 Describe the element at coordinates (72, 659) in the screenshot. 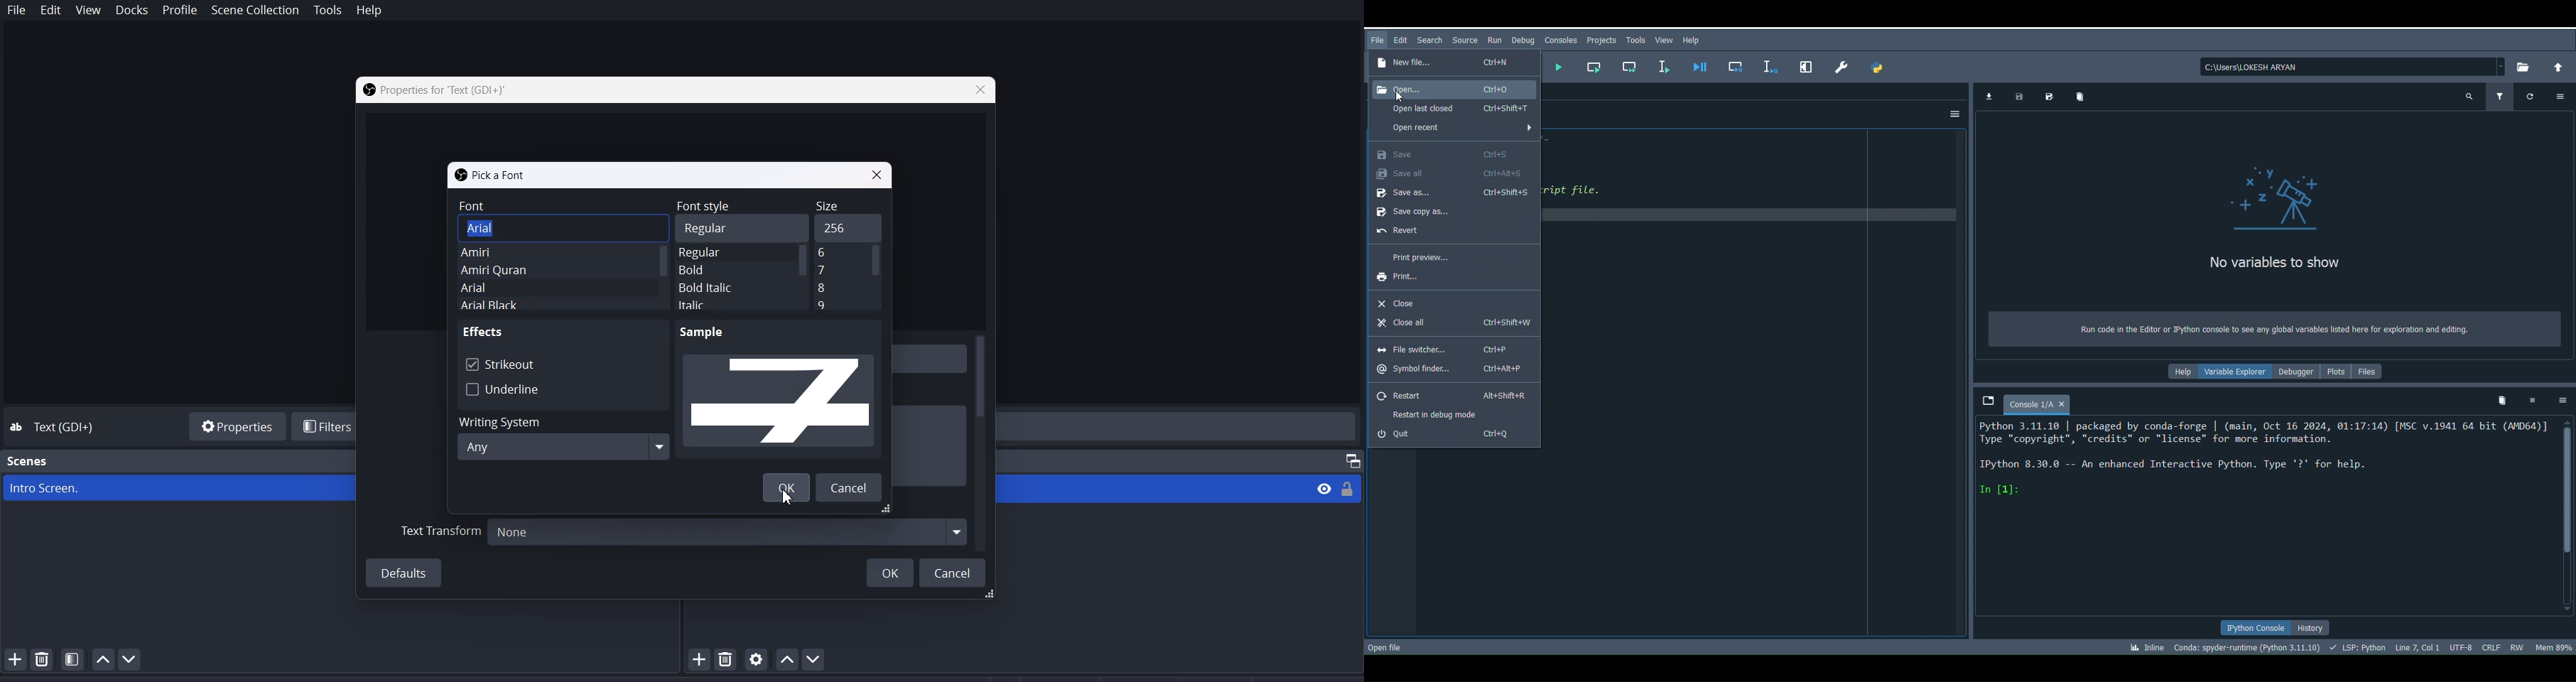

I see `Open Scene Filter` at that location.